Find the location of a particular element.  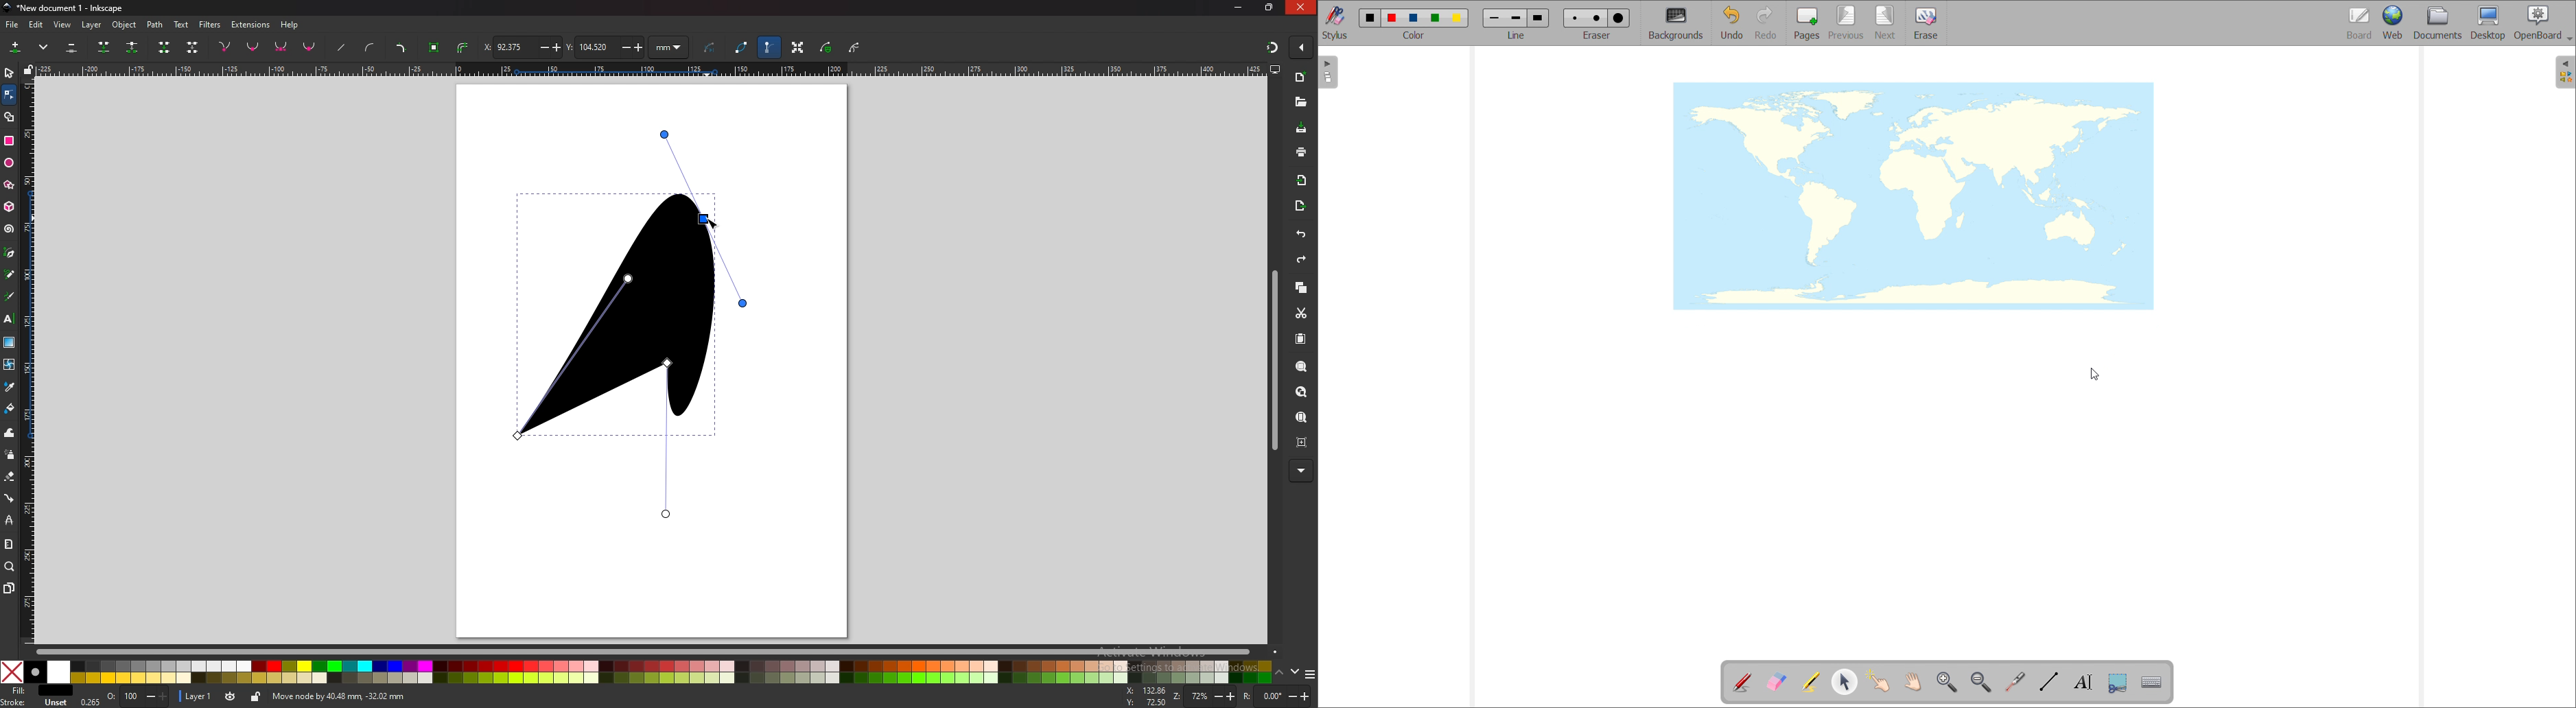

next path effect parameter is located at coordinates (711, 48).